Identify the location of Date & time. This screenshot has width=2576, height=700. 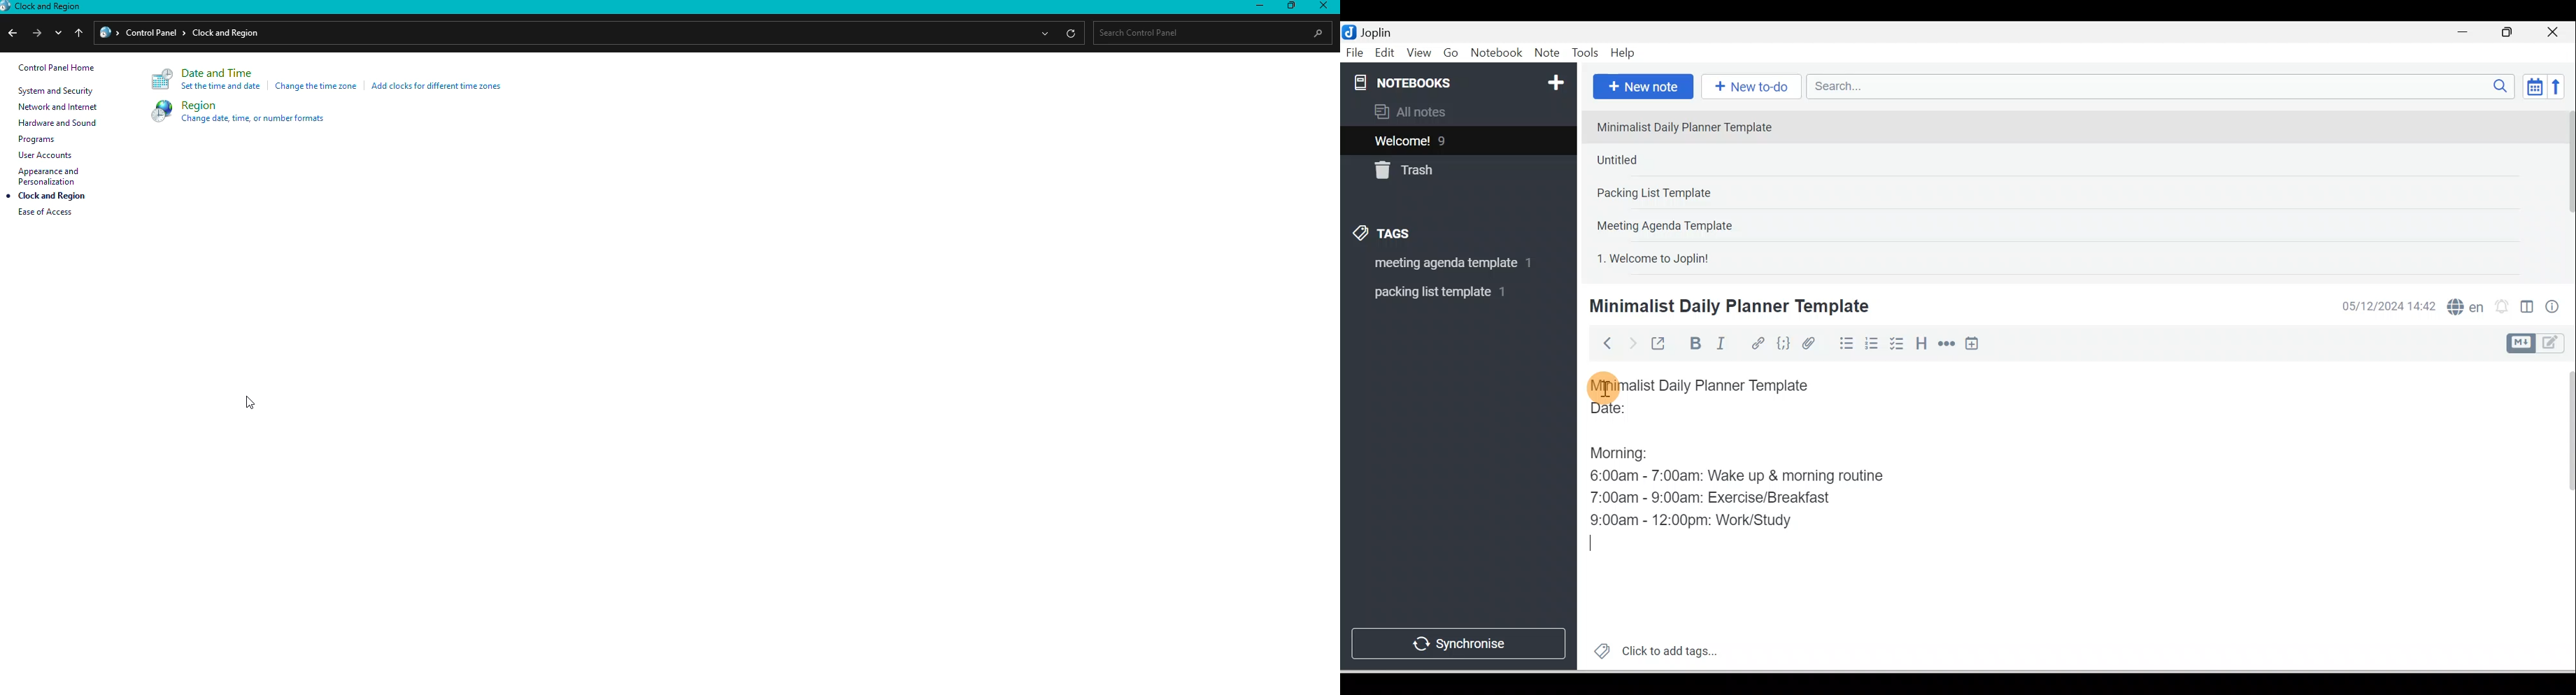
(2386, 306).